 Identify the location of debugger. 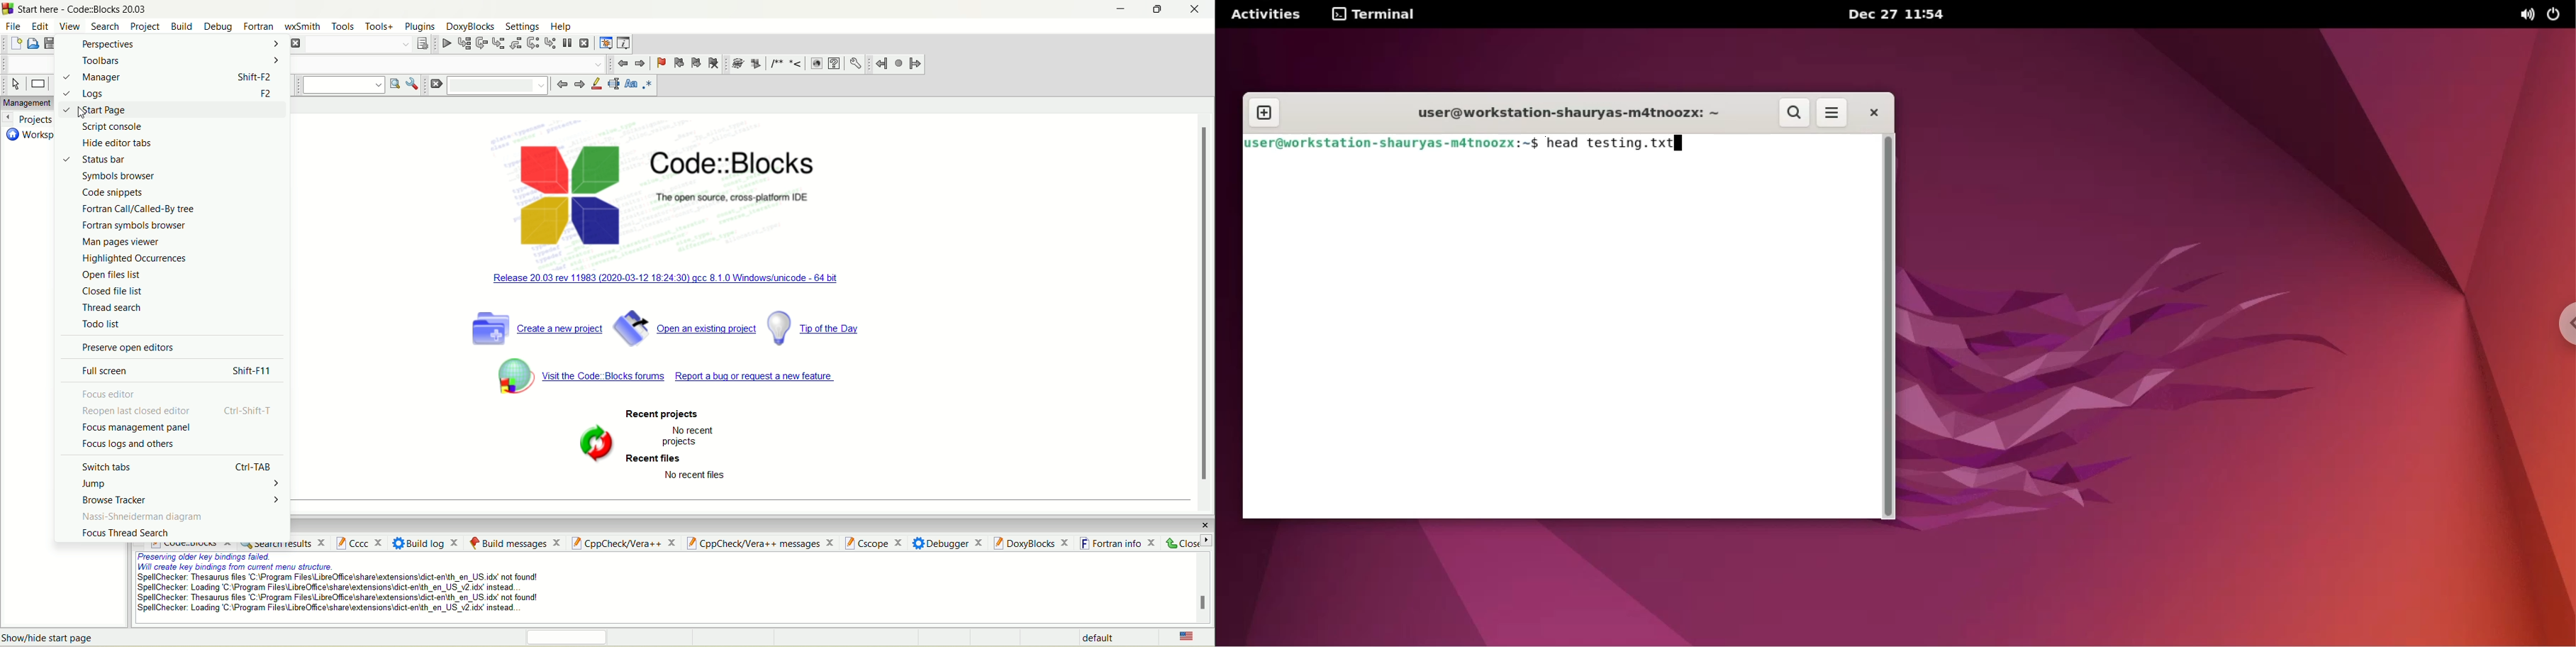
(948, 542).